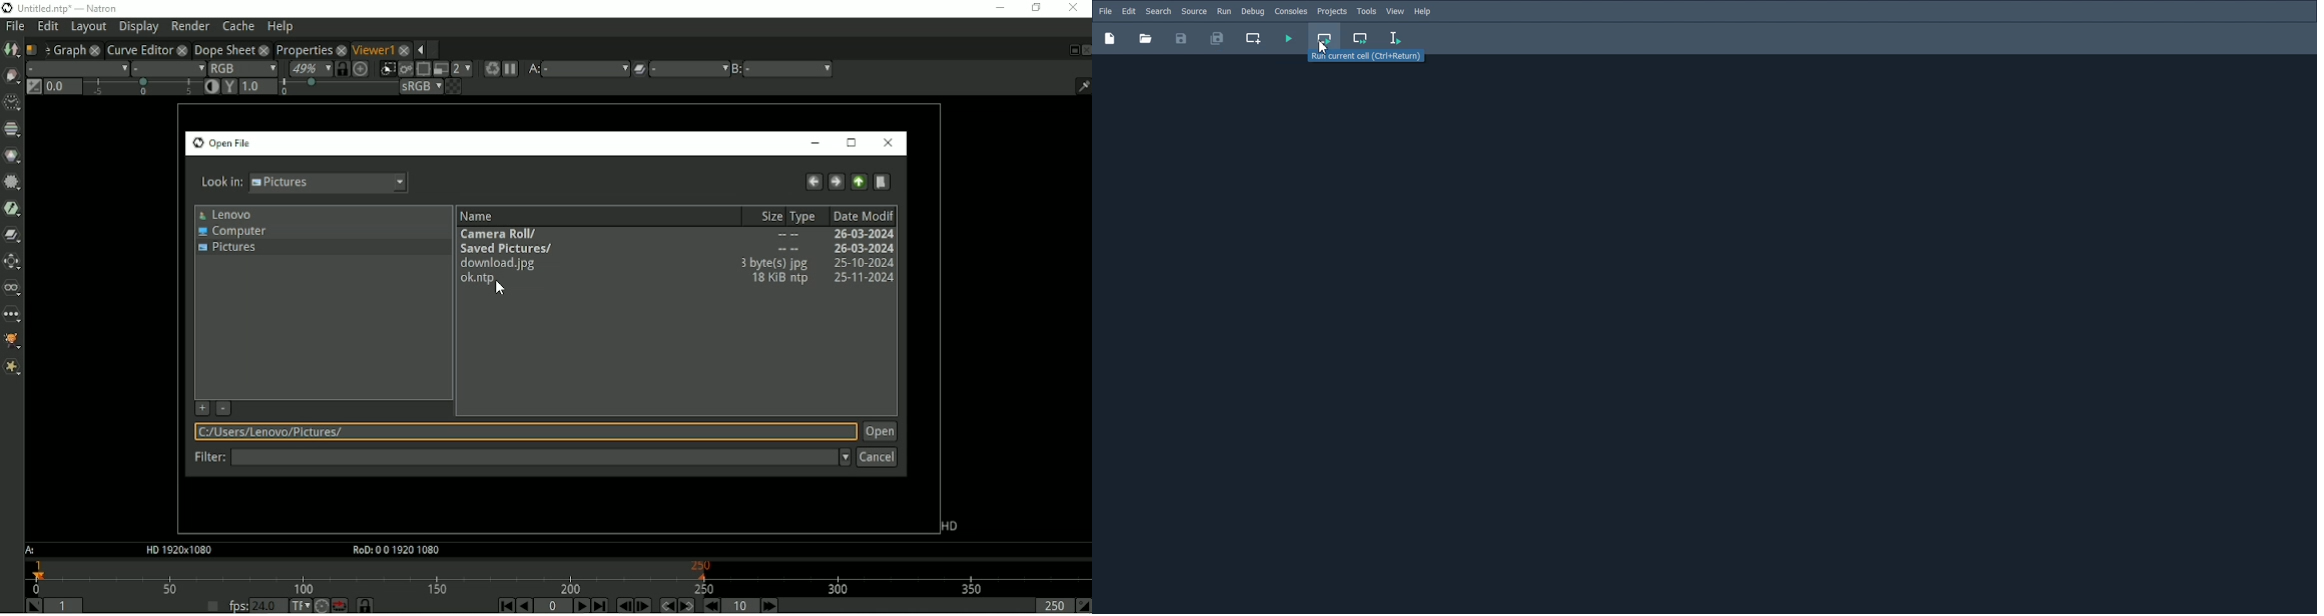 This screenshot has height=616, width=2324. What do you see at coordinates (404, 48) in the screenshot?
I see `close` at bounding box center [404, 48].